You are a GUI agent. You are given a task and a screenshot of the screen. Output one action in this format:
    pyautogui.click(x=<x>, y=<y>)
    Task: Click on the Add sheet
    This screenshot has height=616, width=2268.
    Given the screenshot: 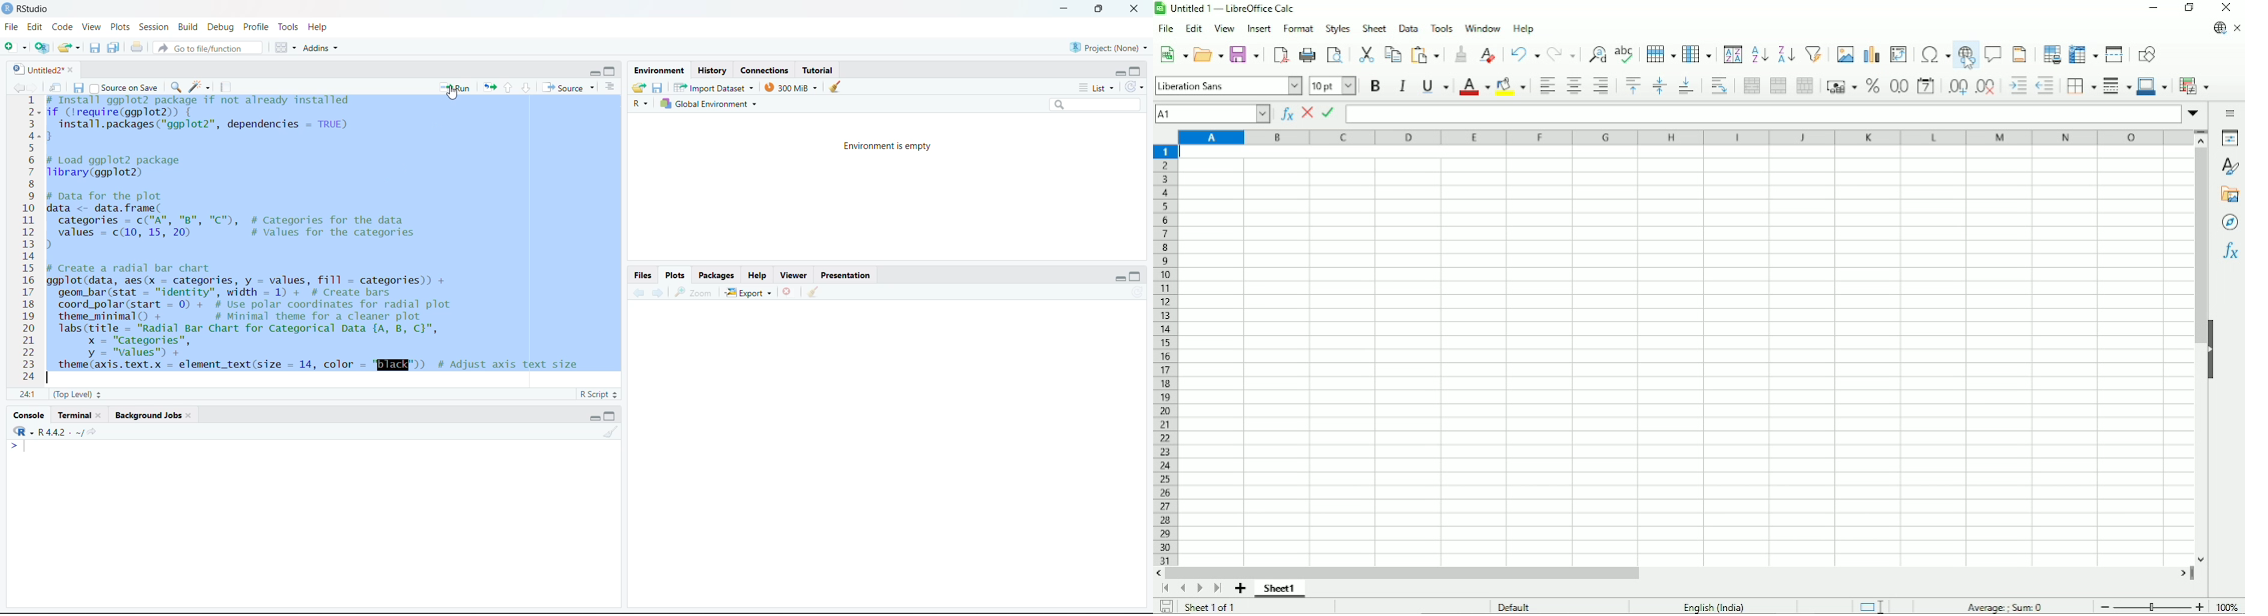 What is the action you would take?
    pyautogui.click(x=1239, y=589)
    